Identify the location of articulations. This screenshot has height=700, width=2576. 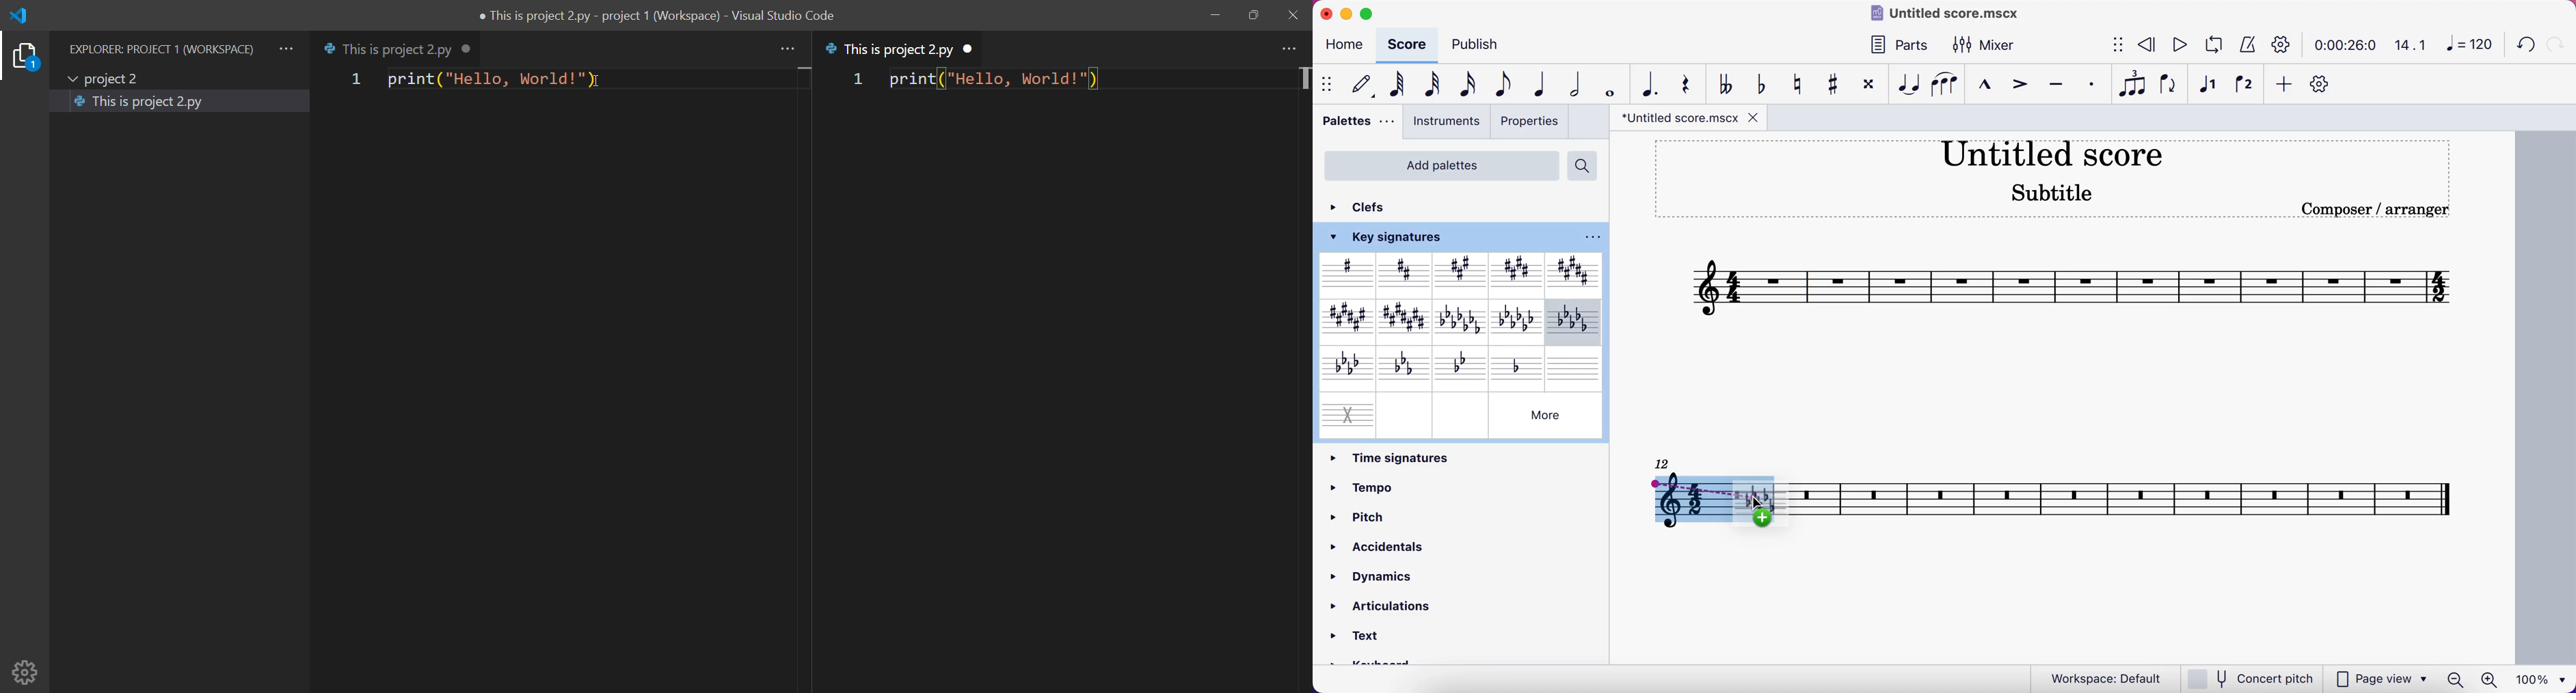
(1383, 609).